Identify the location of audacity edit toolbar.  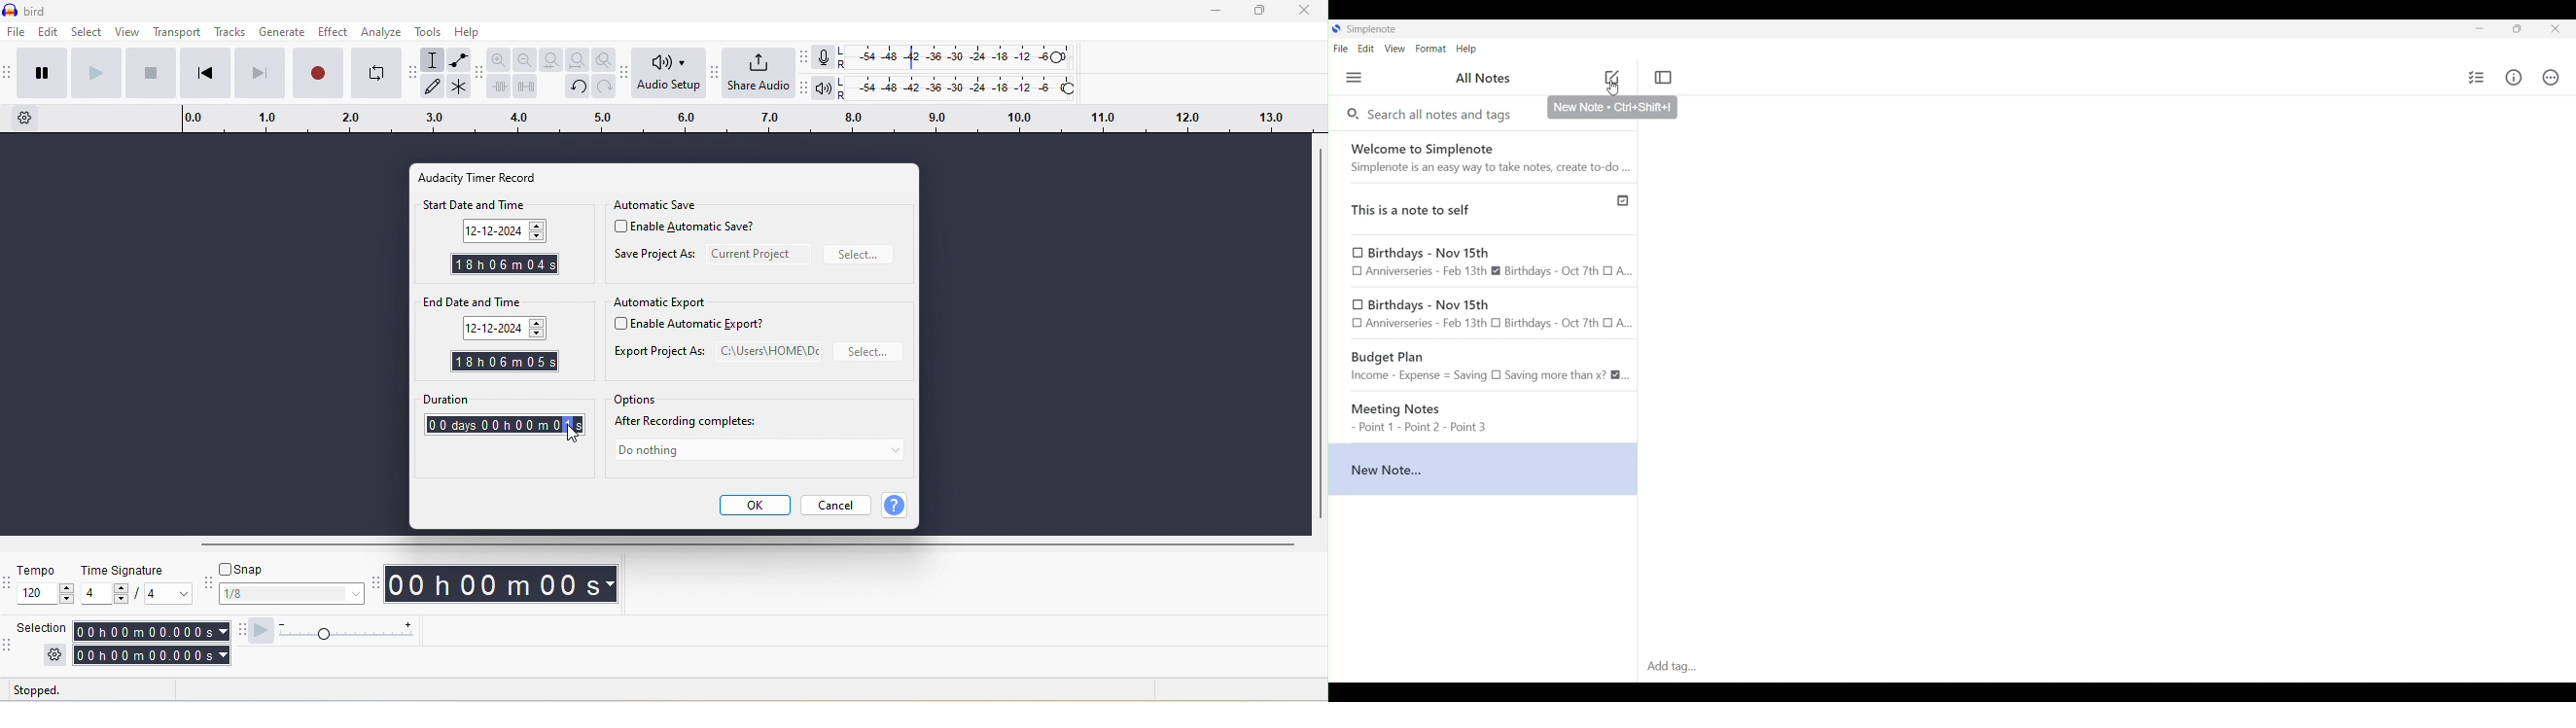
(480, 74).